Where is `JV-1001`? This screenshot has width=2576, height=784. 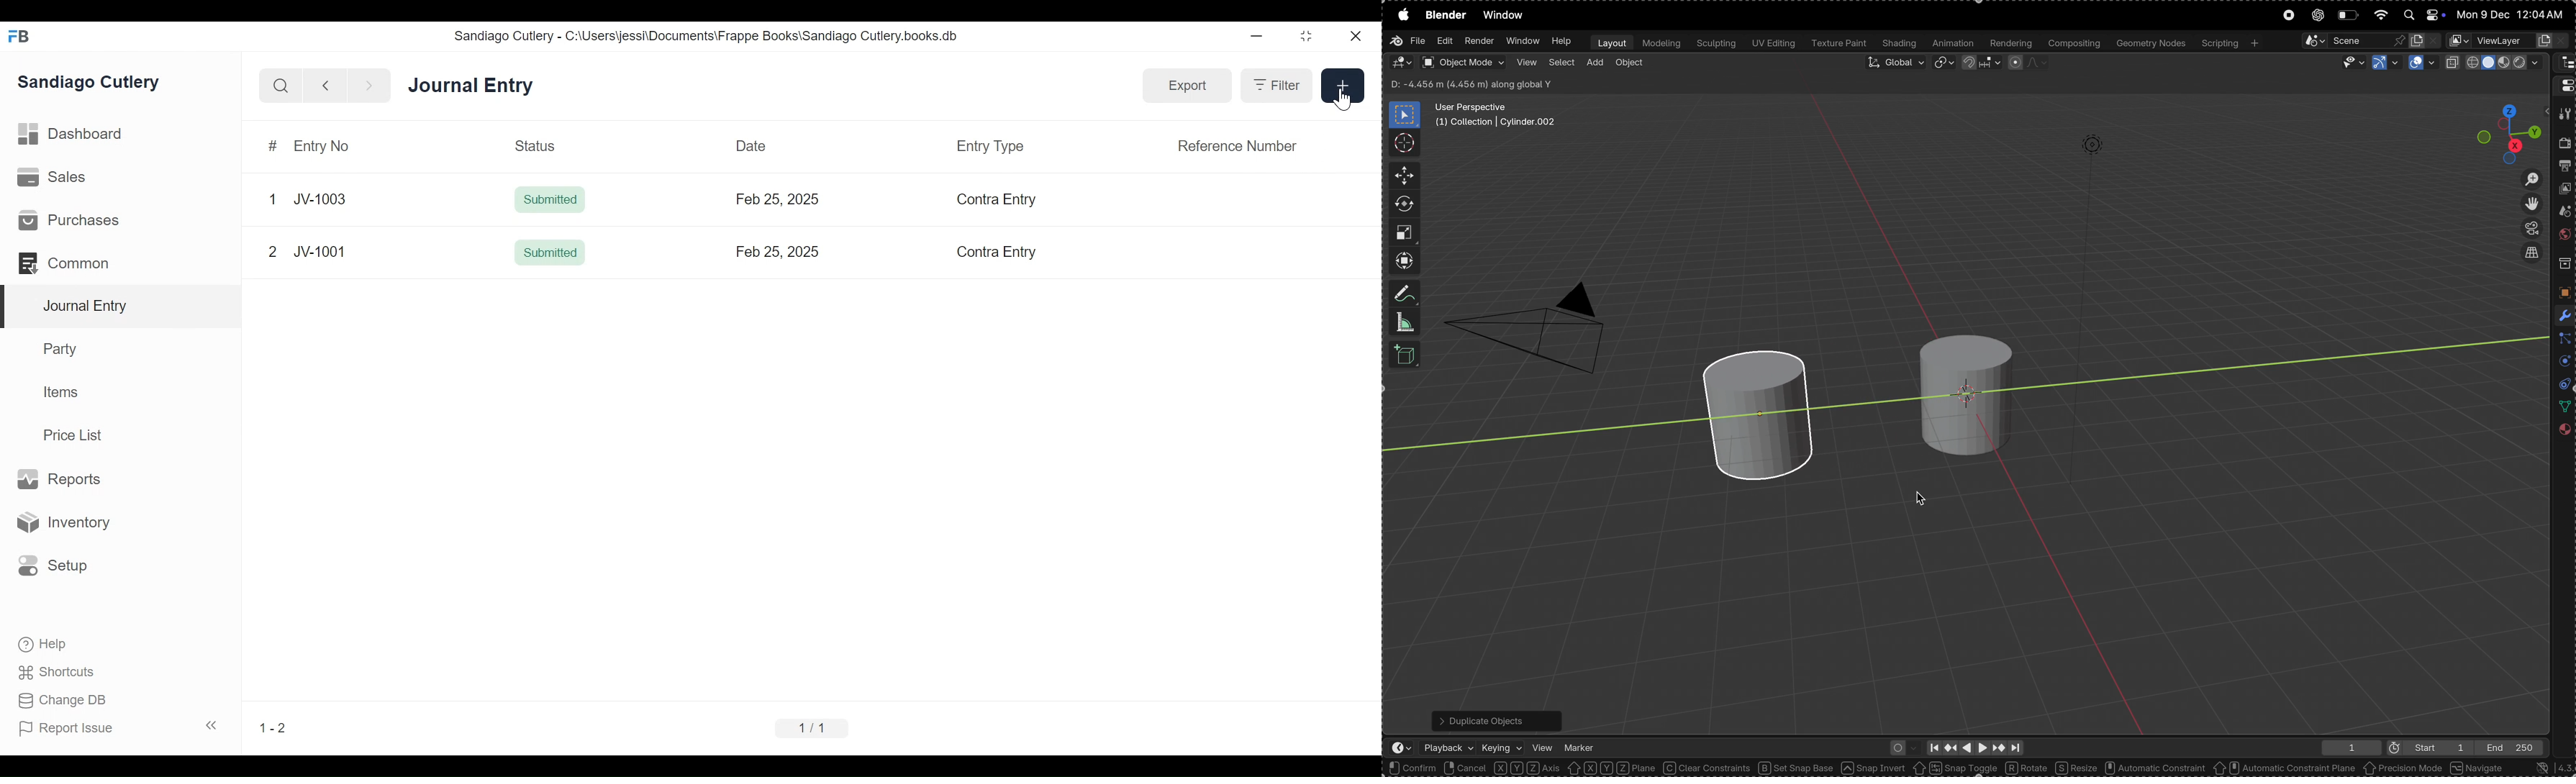 JV-1001 is located at coordinates (318, 245).